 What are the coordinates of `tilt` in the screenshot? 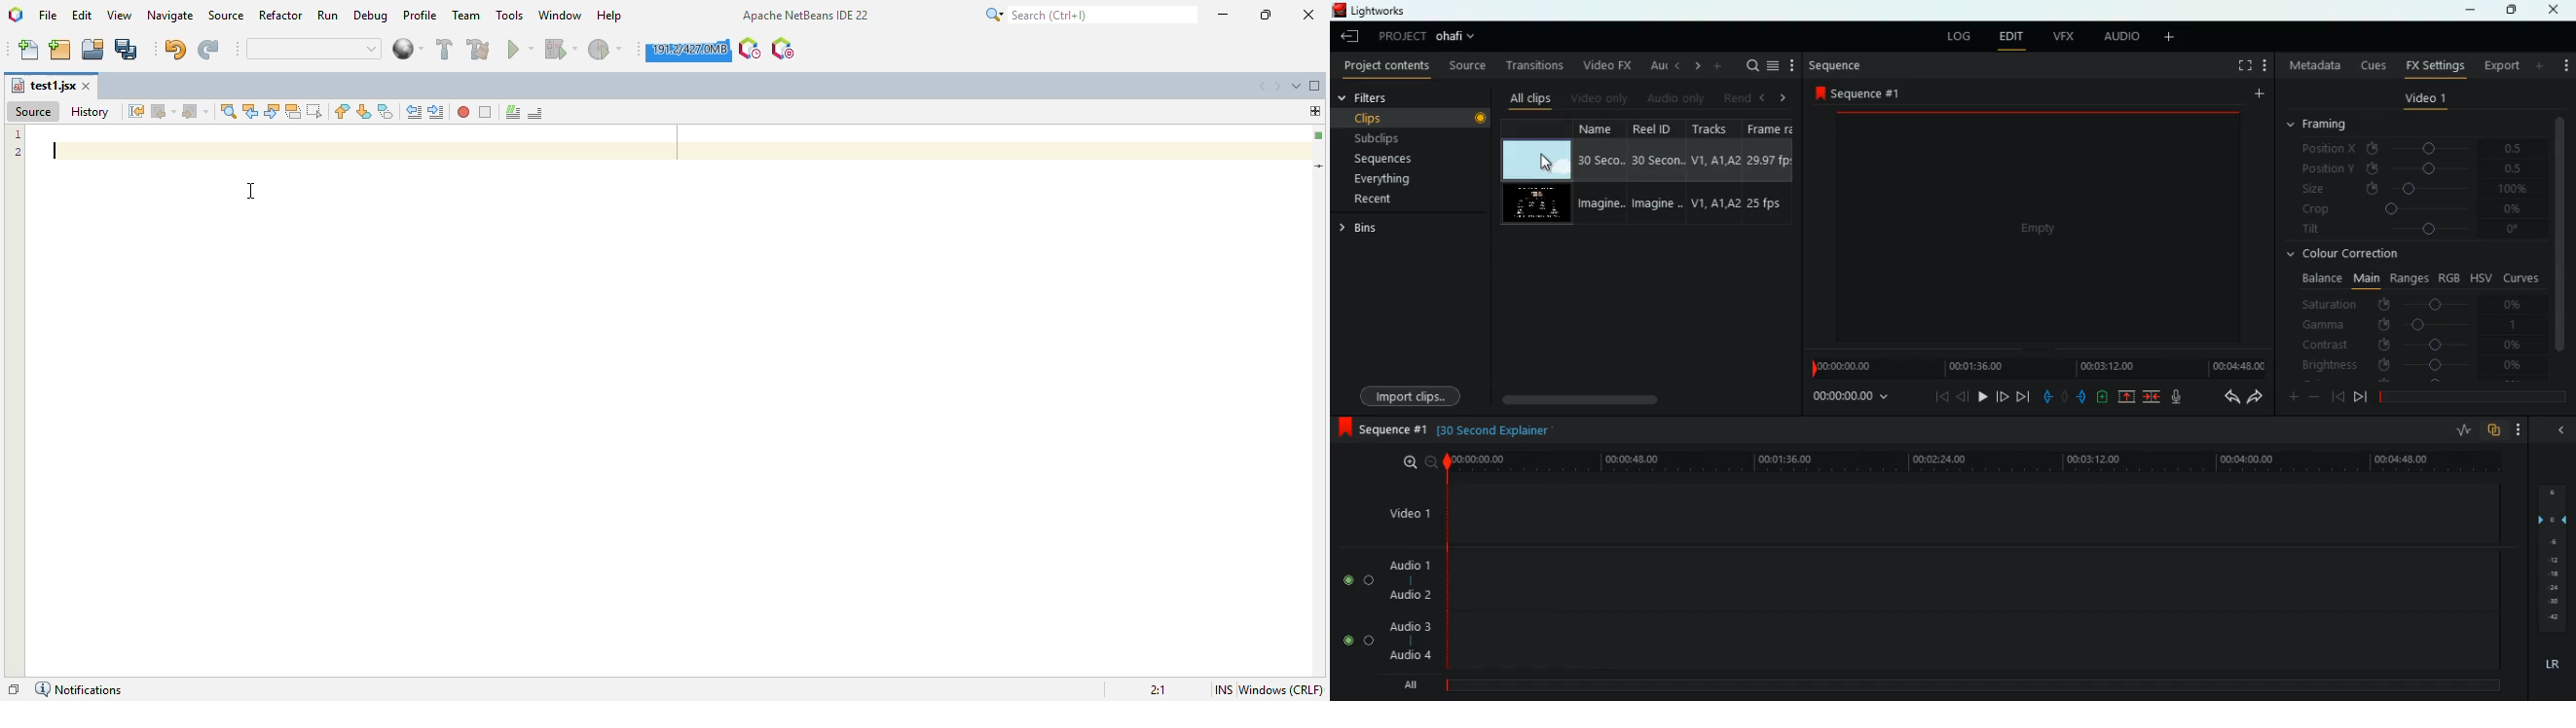 It's located at (2415, 231).